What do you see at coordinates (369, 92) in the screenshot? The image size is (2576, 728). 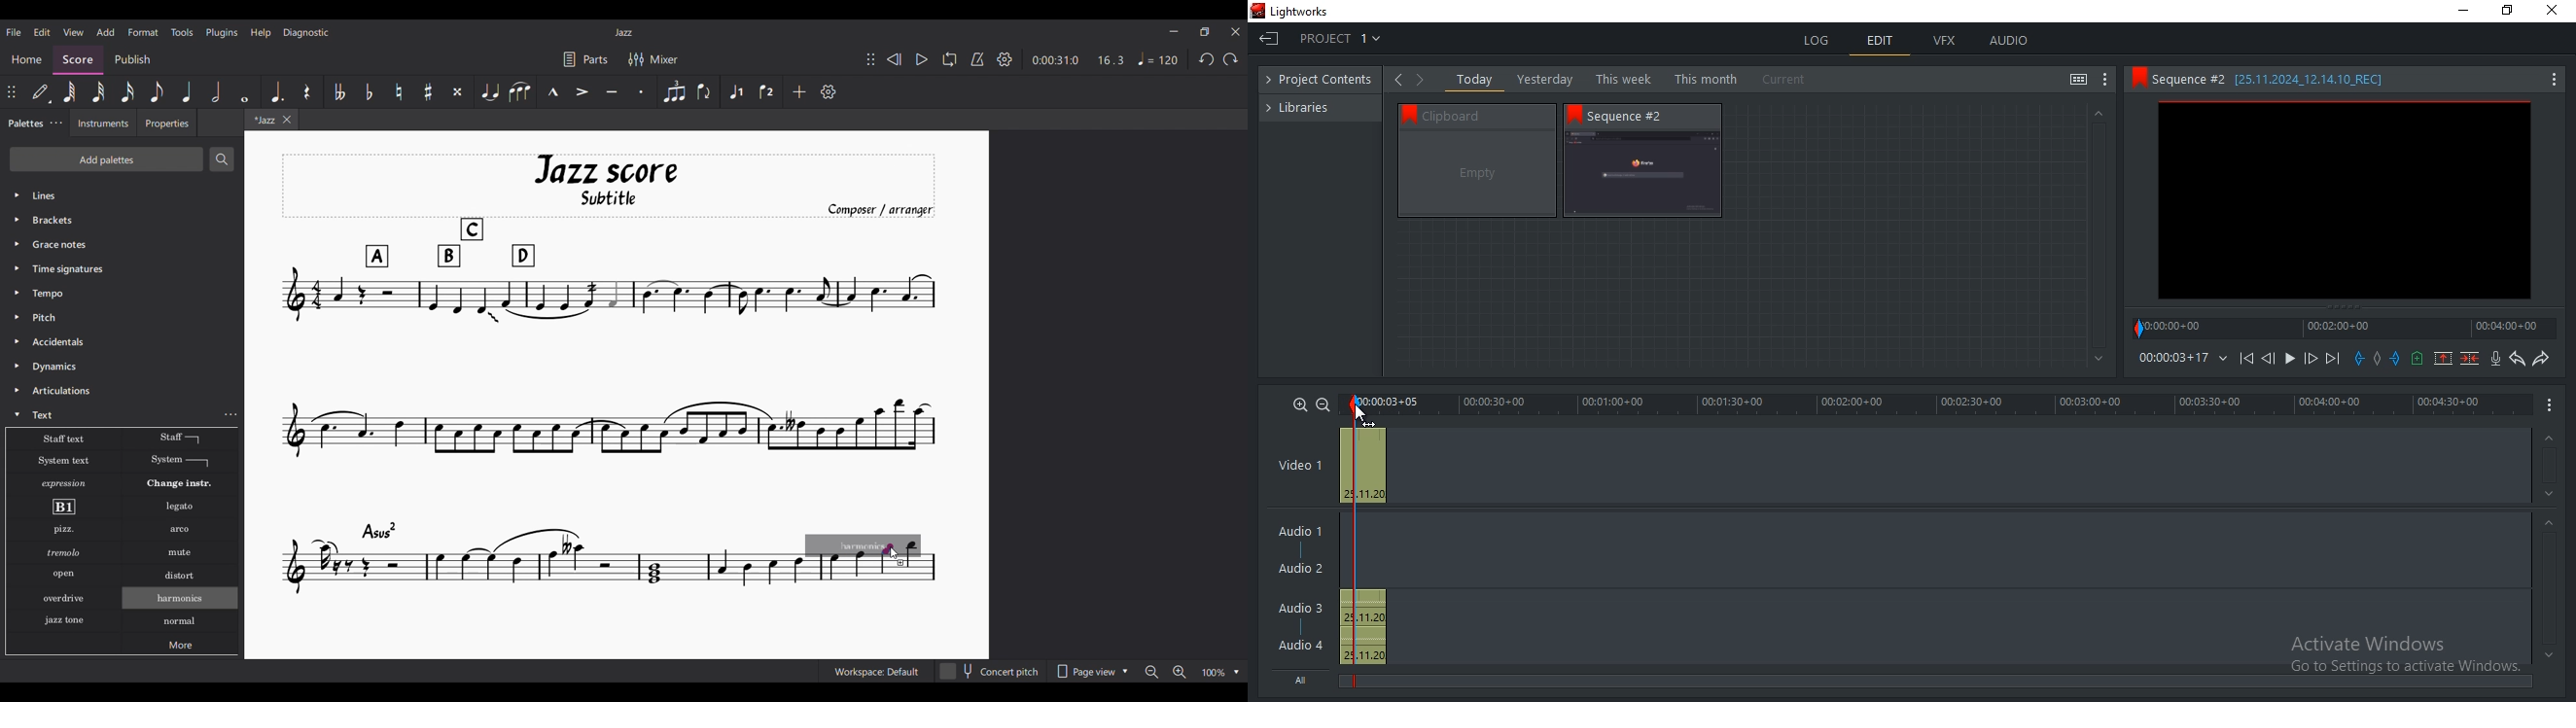 I see `Toggle flat` at bounding box center [369, 92].